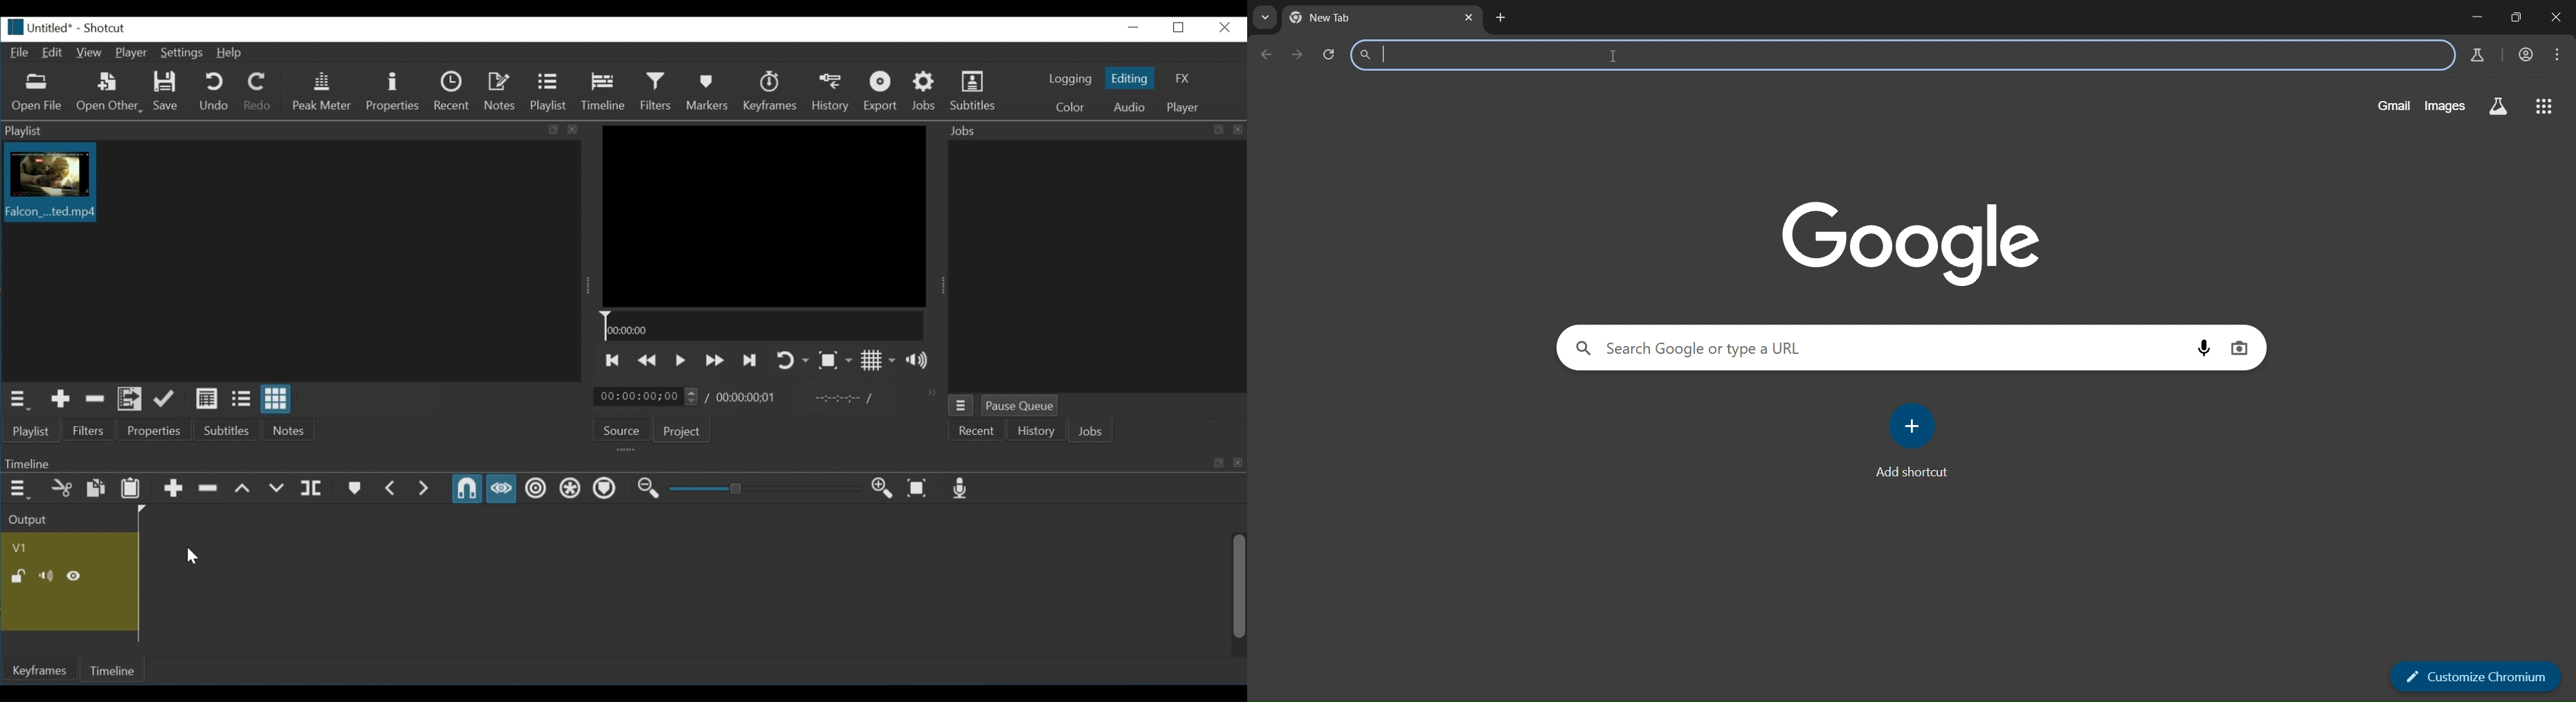  Describe the element at coordinates (290, 428) in the screenshot. I see `Notes` at that location.